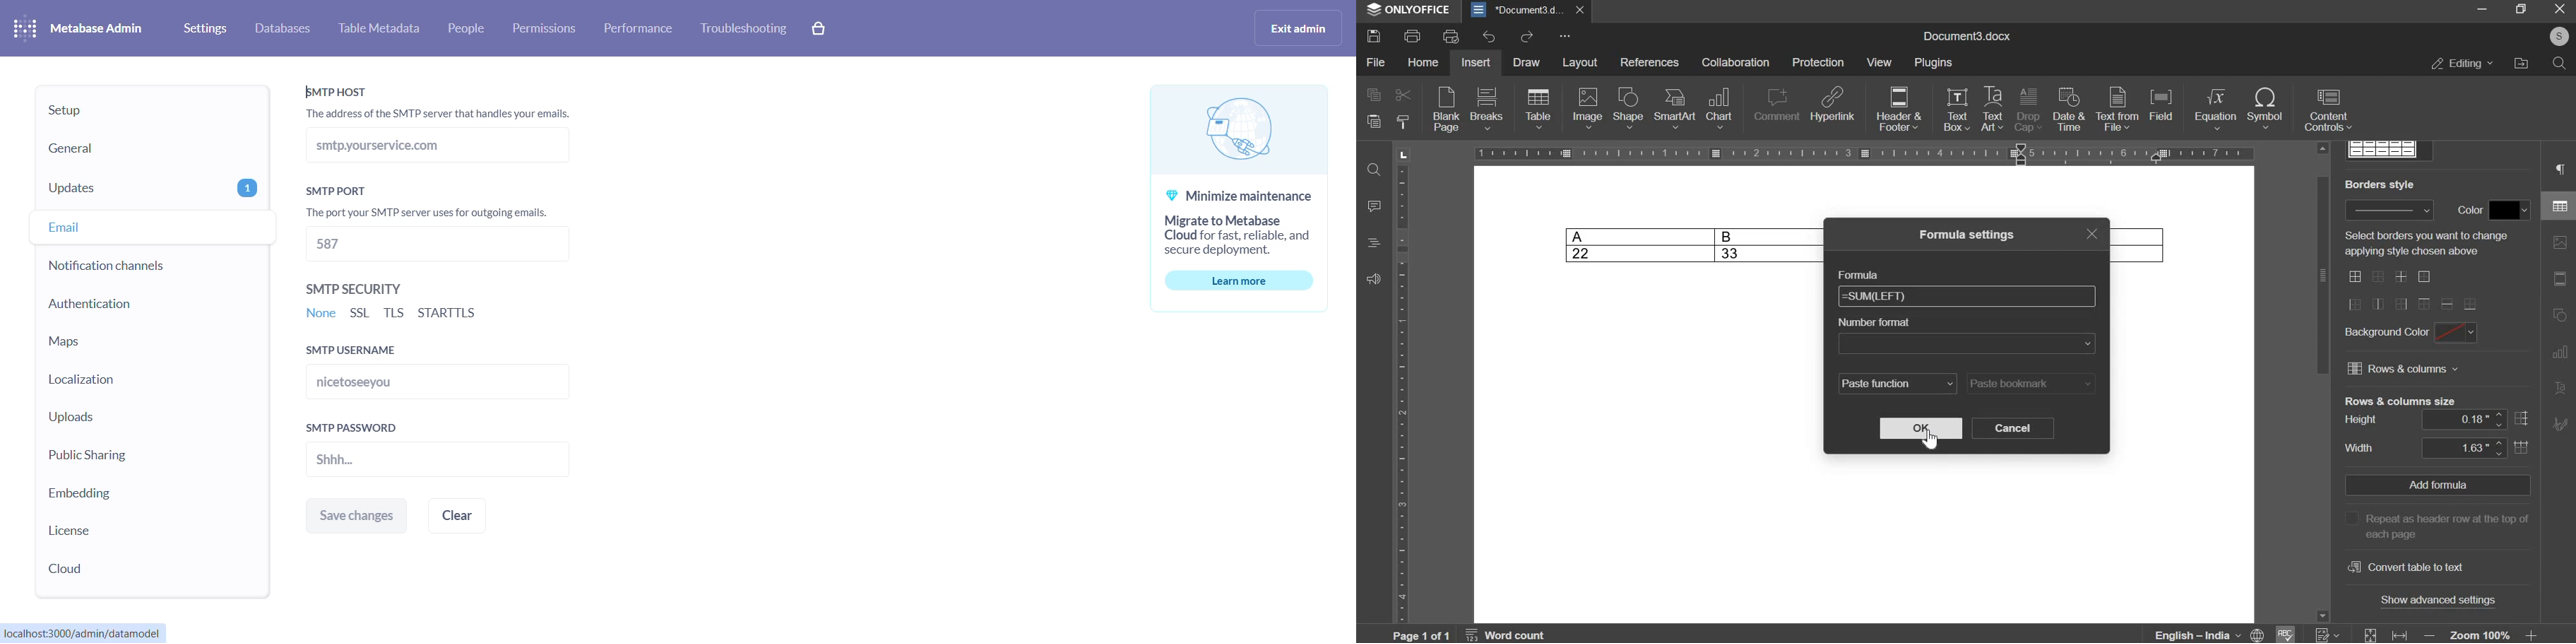 The image size is (2576, 644). What do you see at coordinates (2468, 210) in the screenshot?
I see `Color` at bounding box center [2468, 210].